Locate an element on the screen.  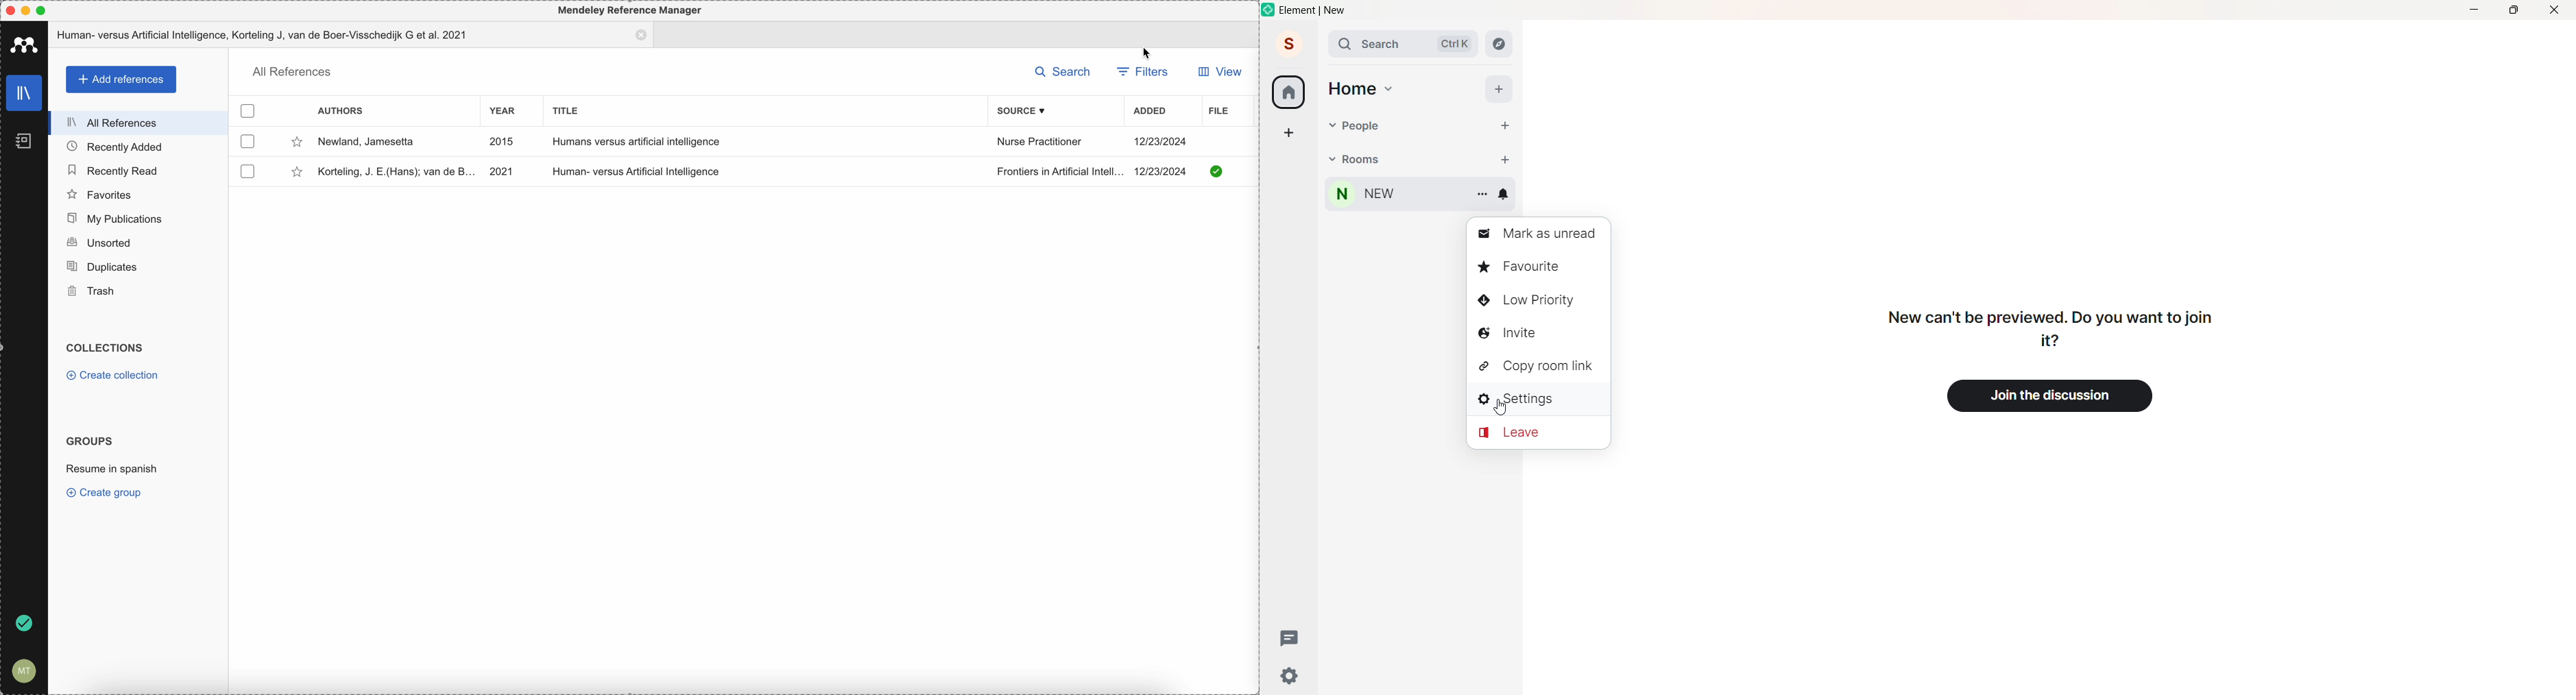
recently added is located at coordinates (138, 147).